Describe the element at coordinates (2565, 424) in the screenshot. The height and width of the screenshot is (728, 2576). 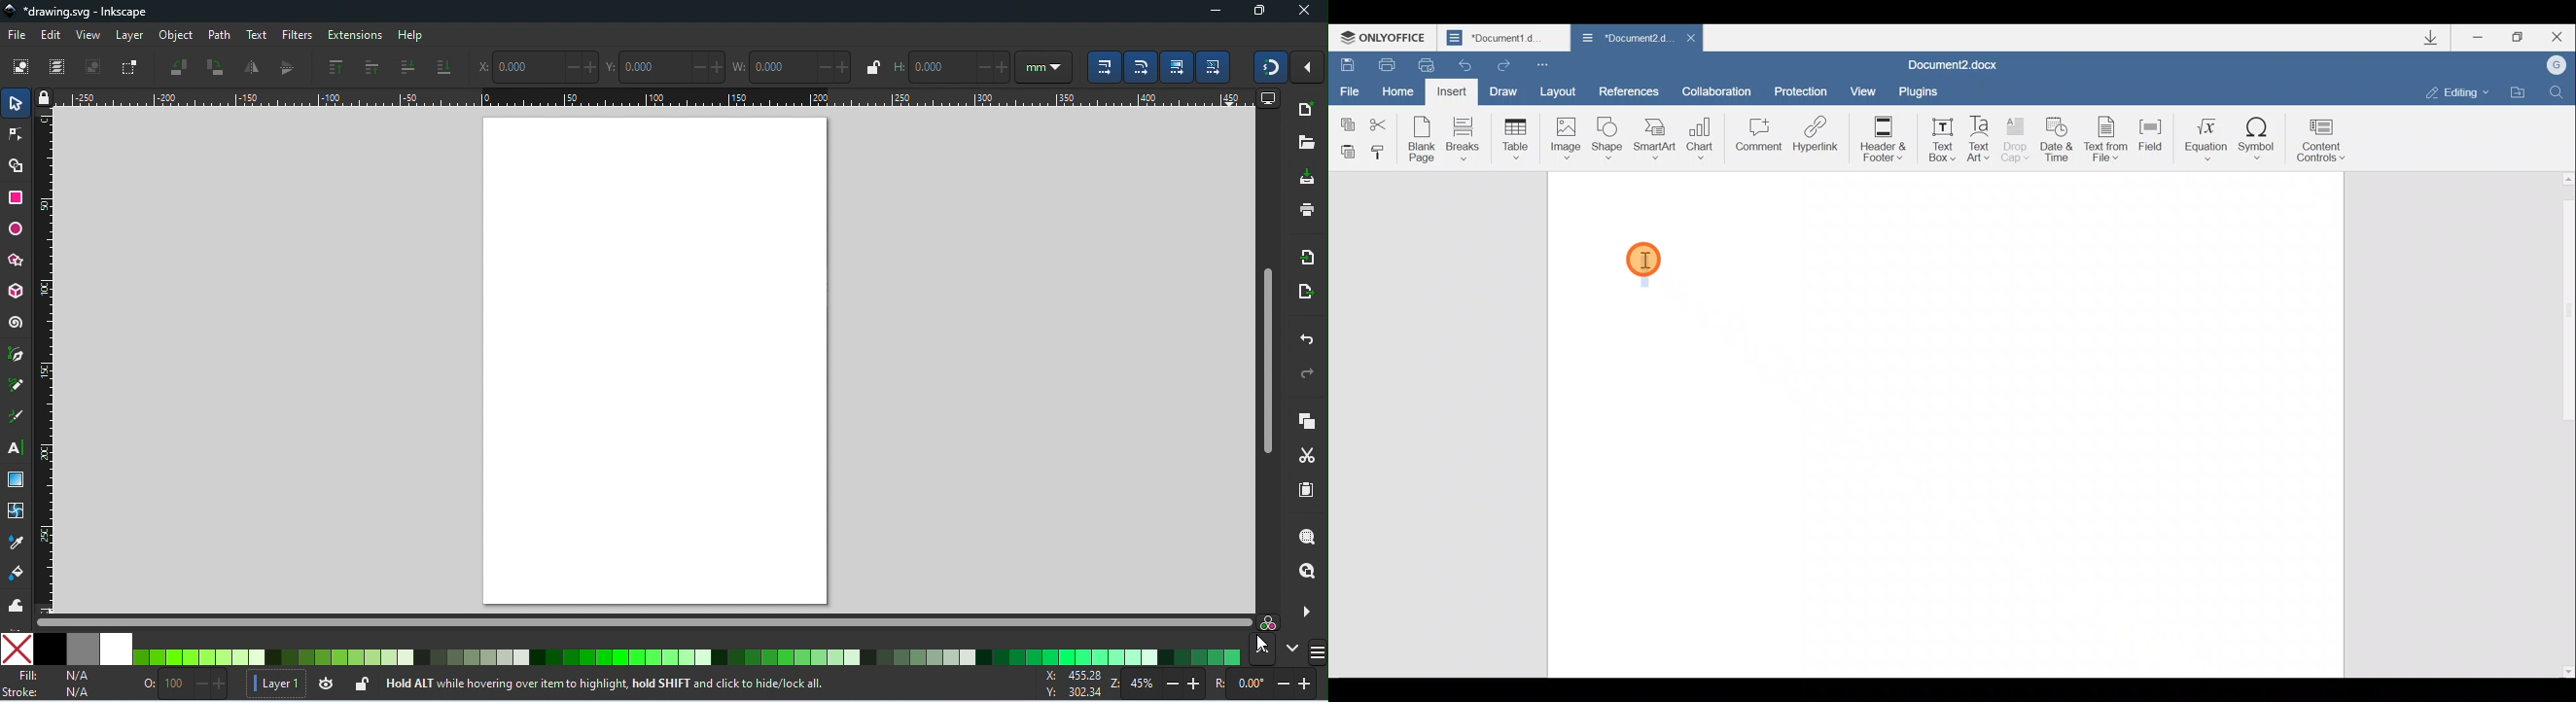
I see `Scroll bar` at that location.